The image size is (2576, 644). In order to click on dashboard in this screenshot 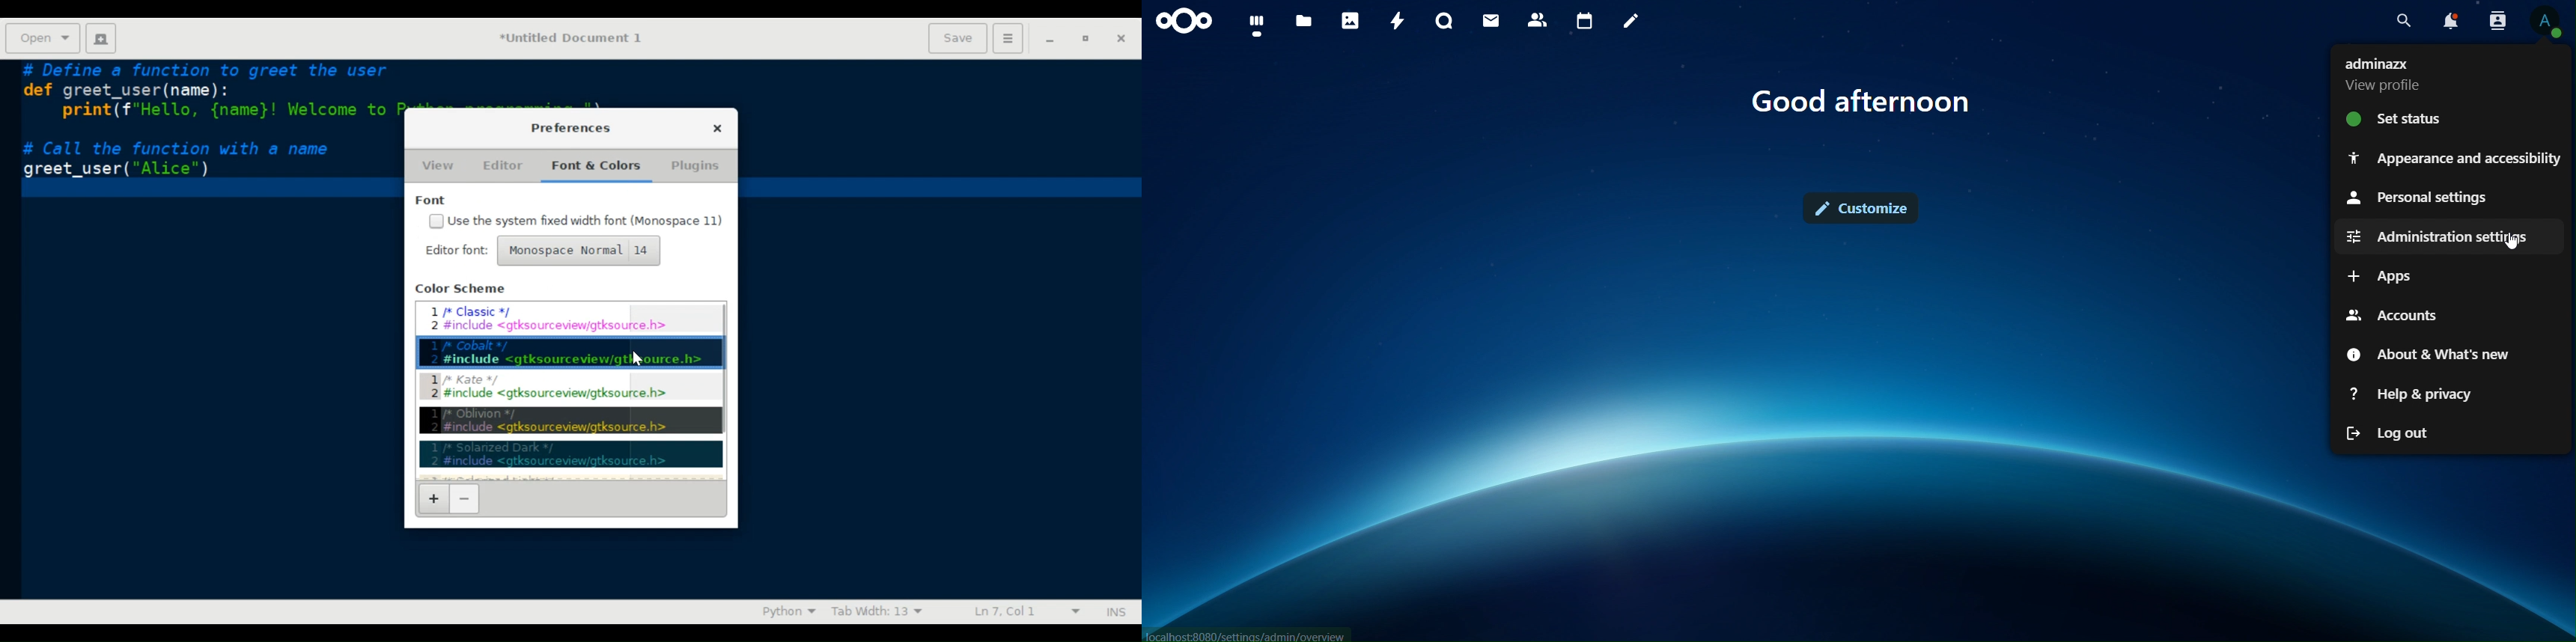, I will do `click(1257, 25)`.